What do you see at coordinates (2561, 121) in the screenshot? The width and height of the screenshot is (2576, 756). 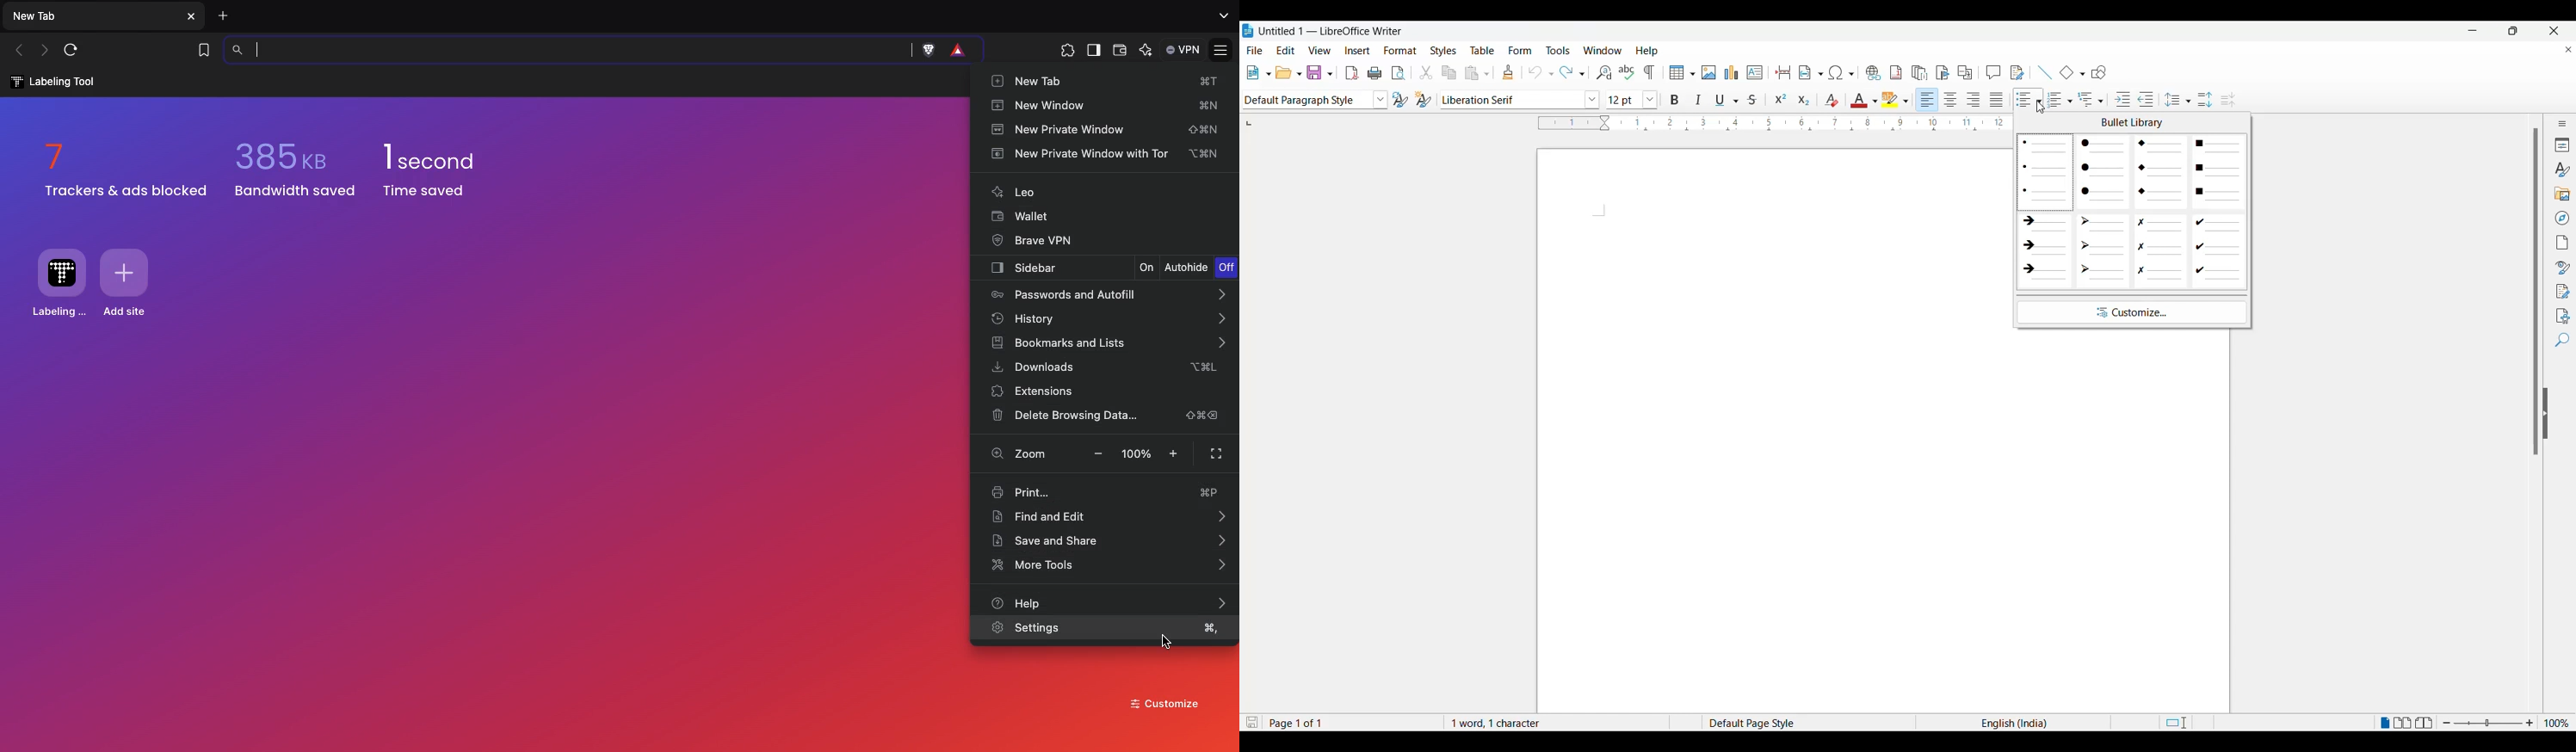 I see `Sidebar settings` at bounding box center [2561, 121].